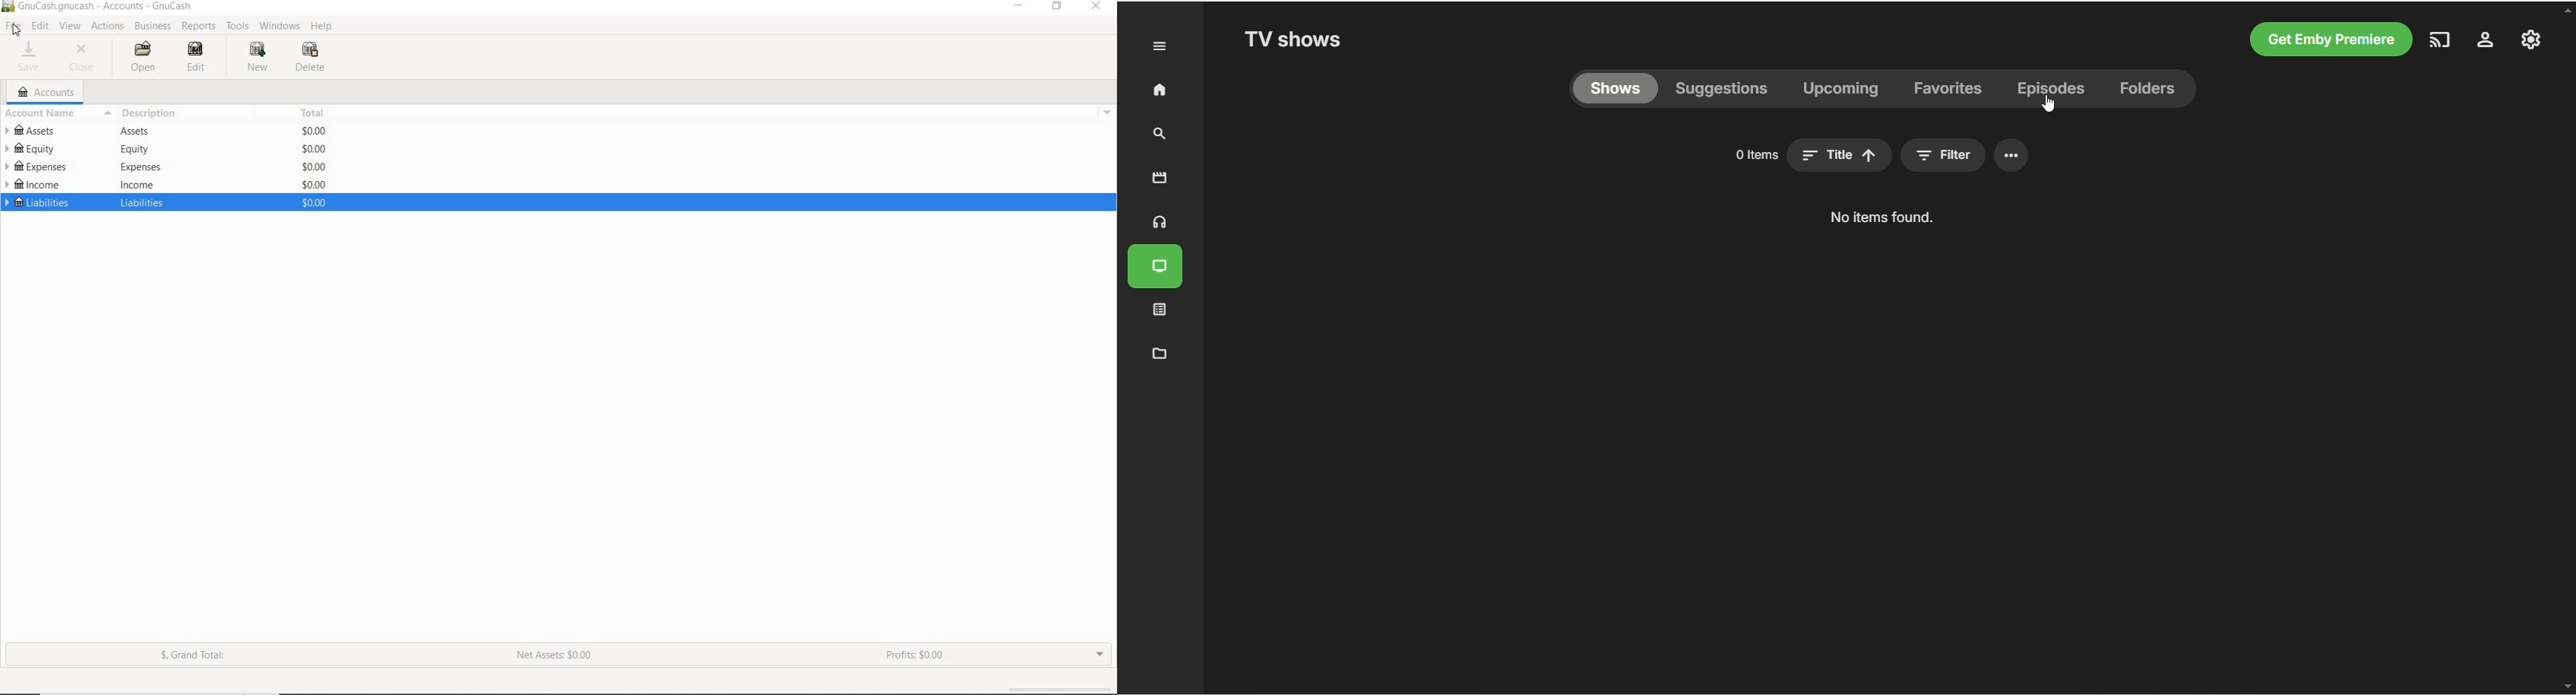 The width and height of the screenshot is (2576, 700). Describe the element at coordinates (1162, 224) in the screenshot. I see `music` at that location.